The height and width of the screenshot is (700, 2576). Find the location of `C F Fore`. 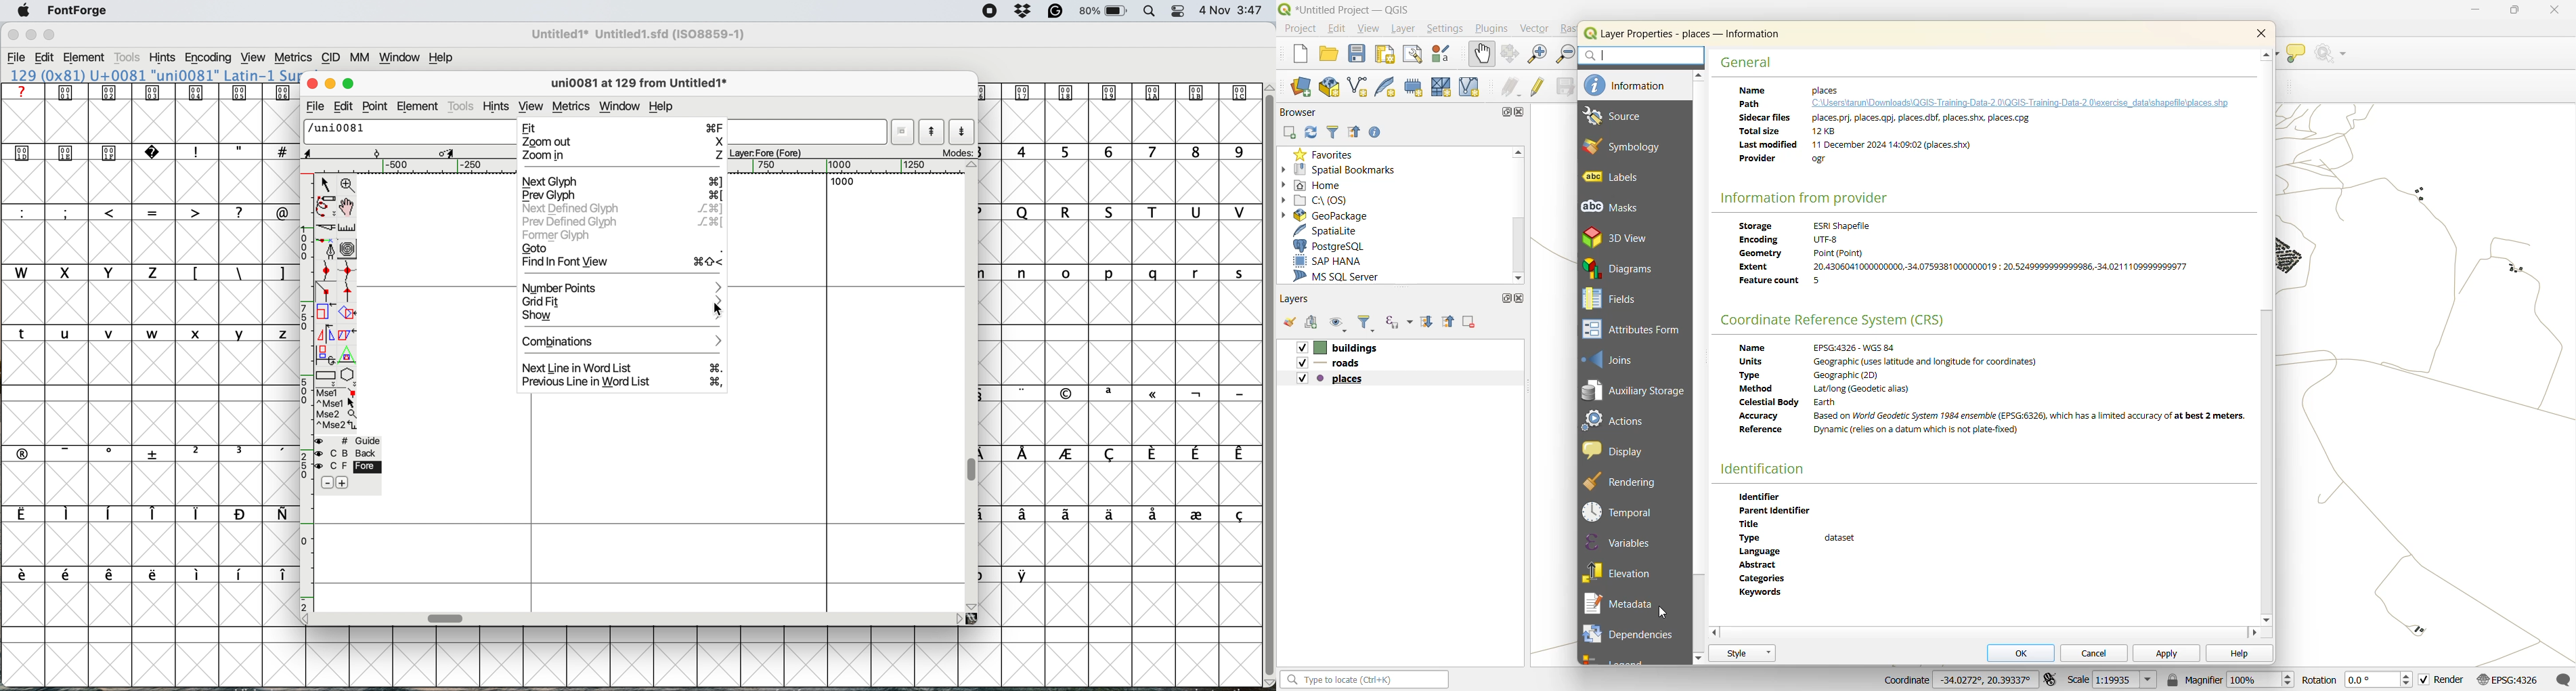

C F Fore is located at coordinates (351, 467).